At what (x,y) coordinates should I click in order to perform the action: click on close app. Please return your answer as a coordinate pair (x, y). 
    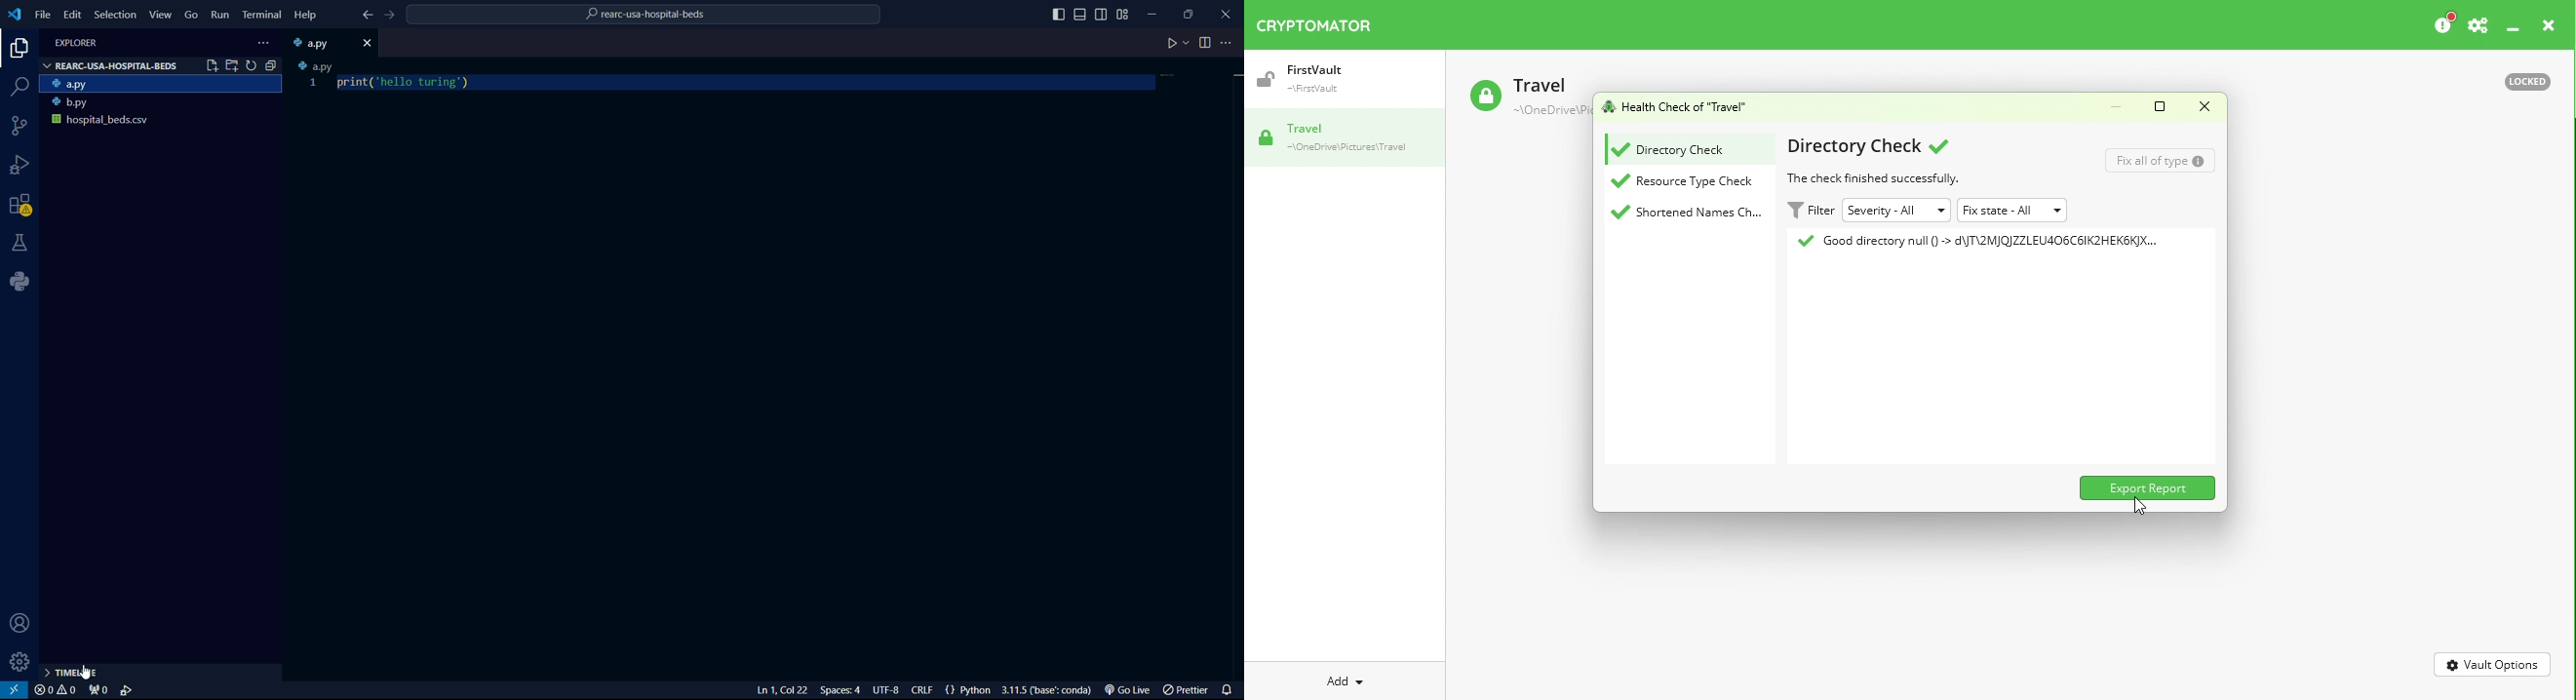
    Looking at the image, I should click on (1226, 12).